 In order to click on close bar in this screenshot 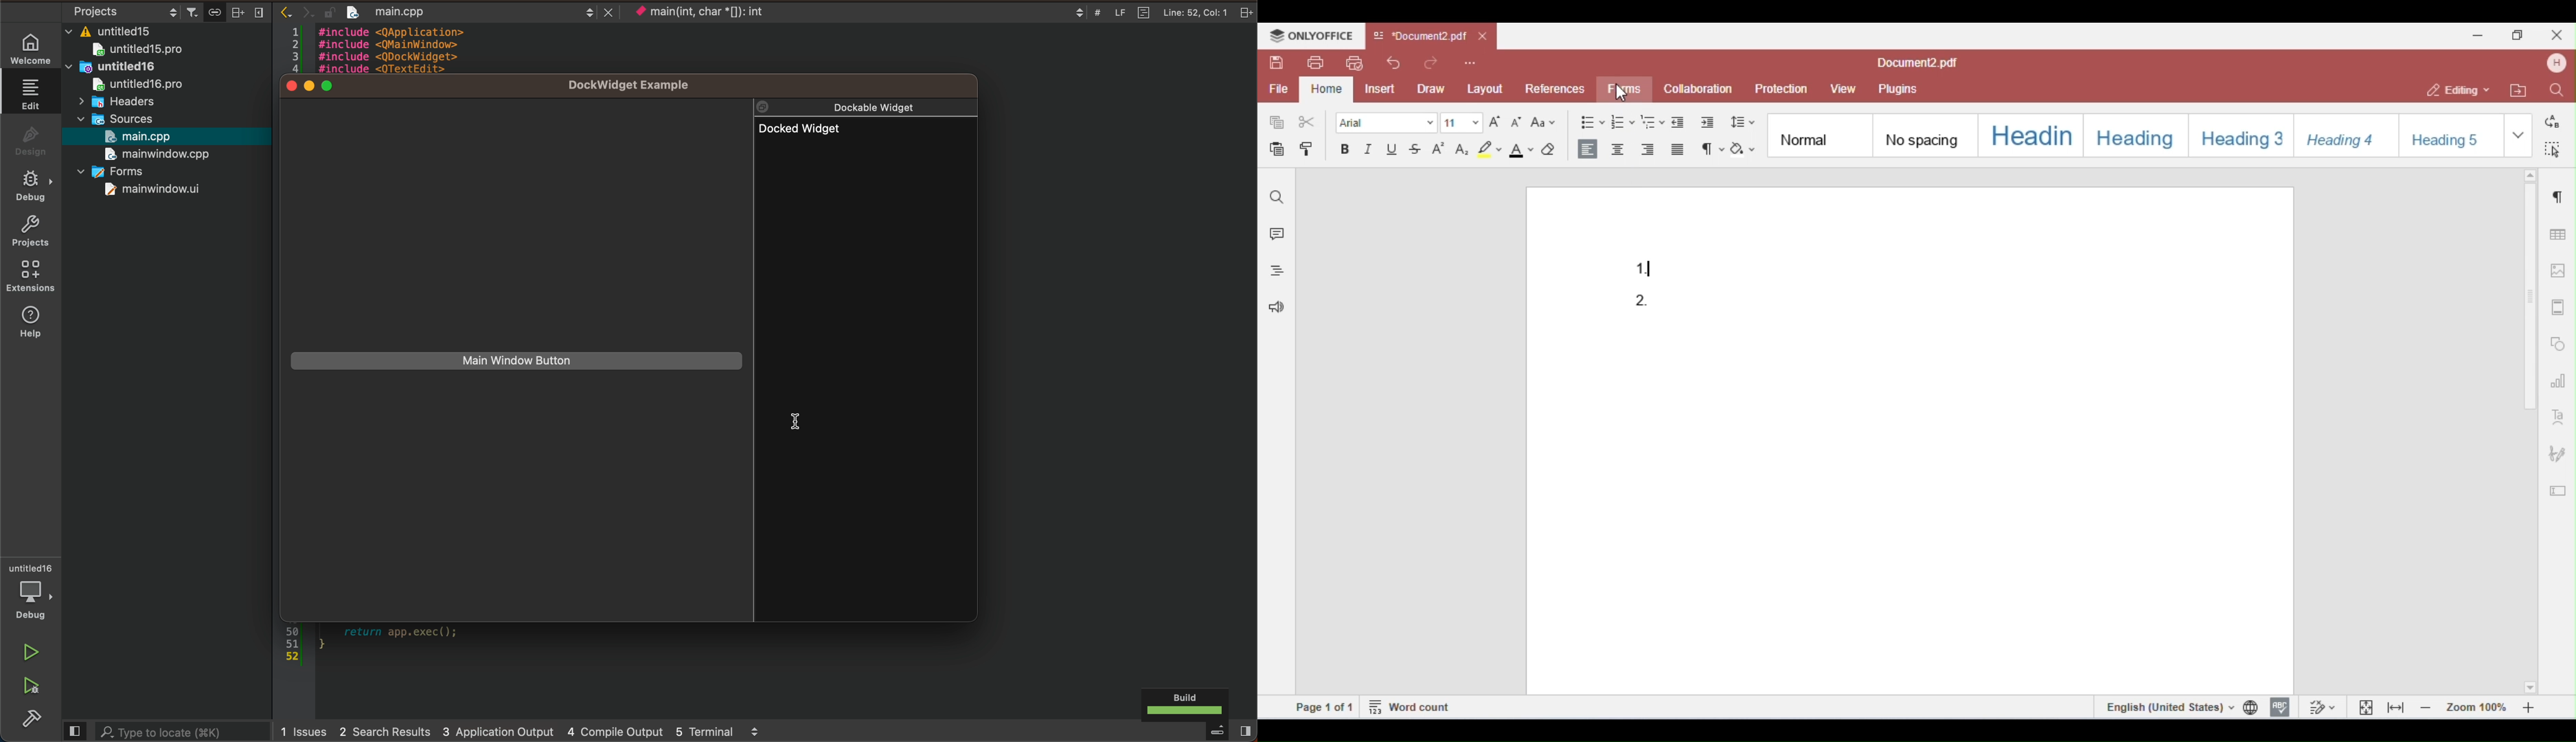, I will do `click(251, 12)`.